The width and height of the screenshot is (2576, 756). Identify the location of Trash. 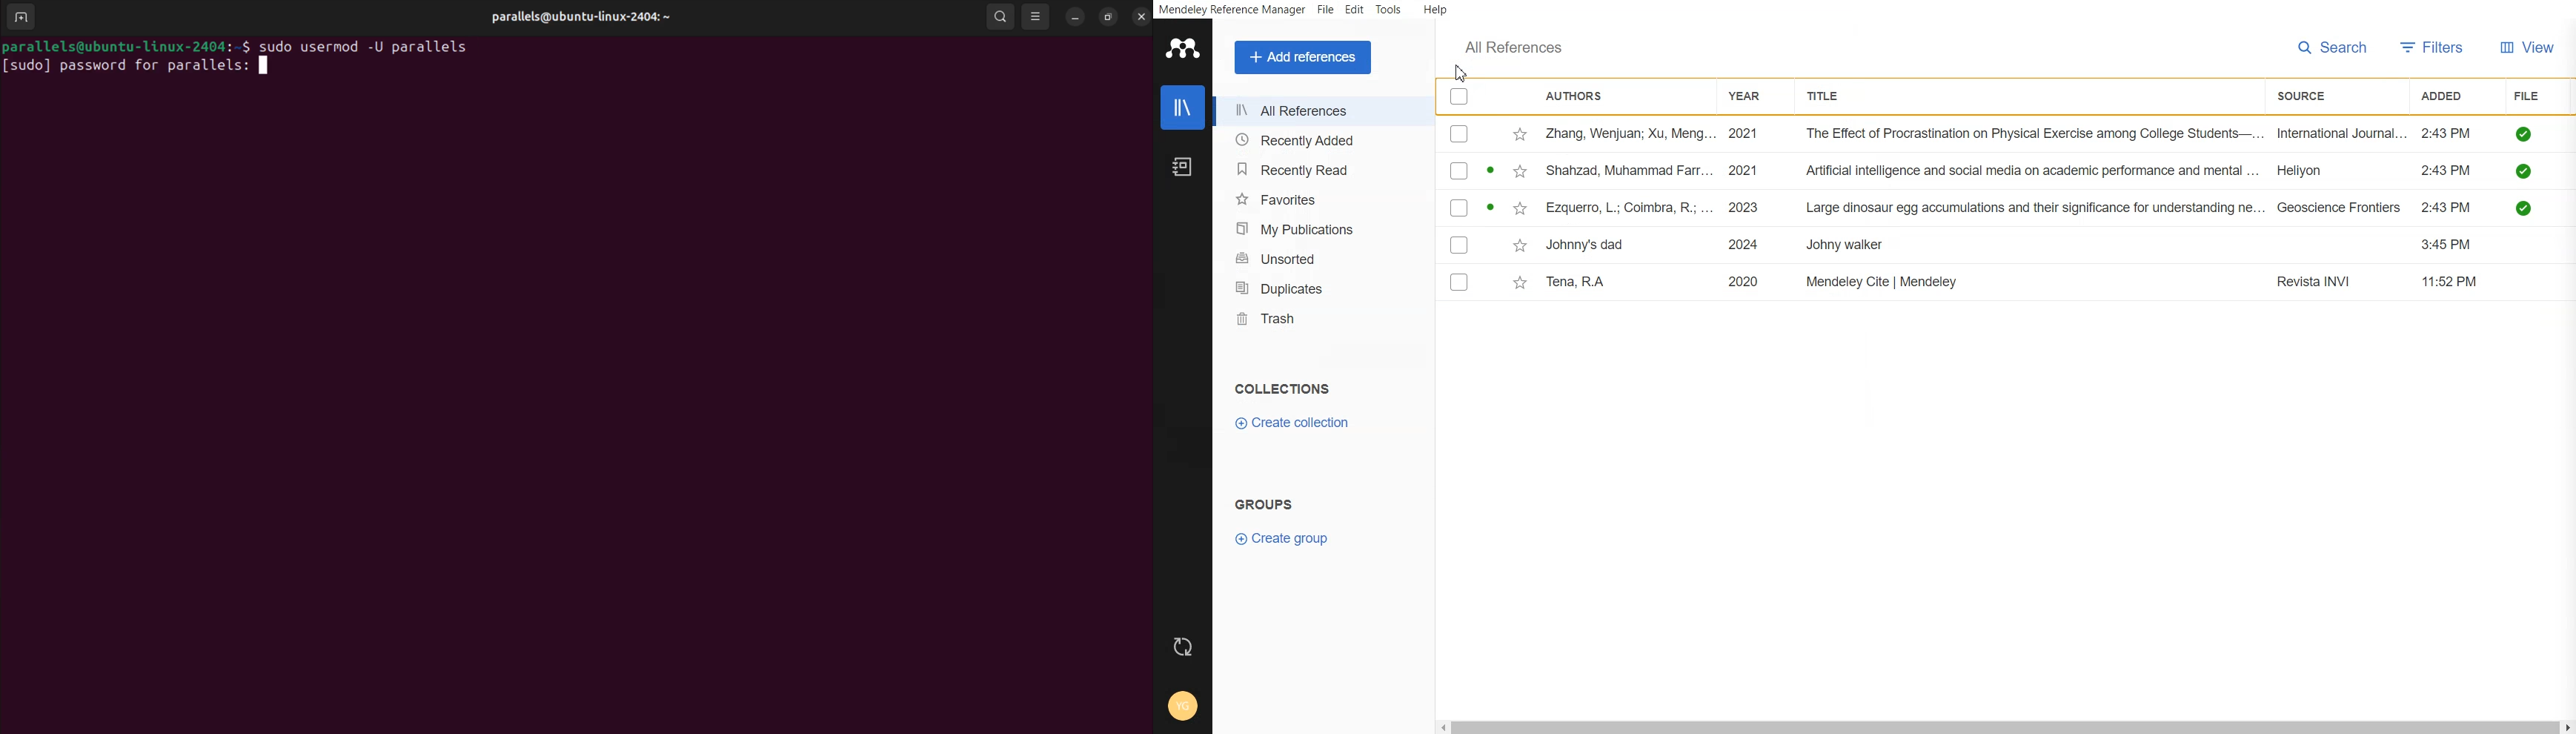
(1320, 317).